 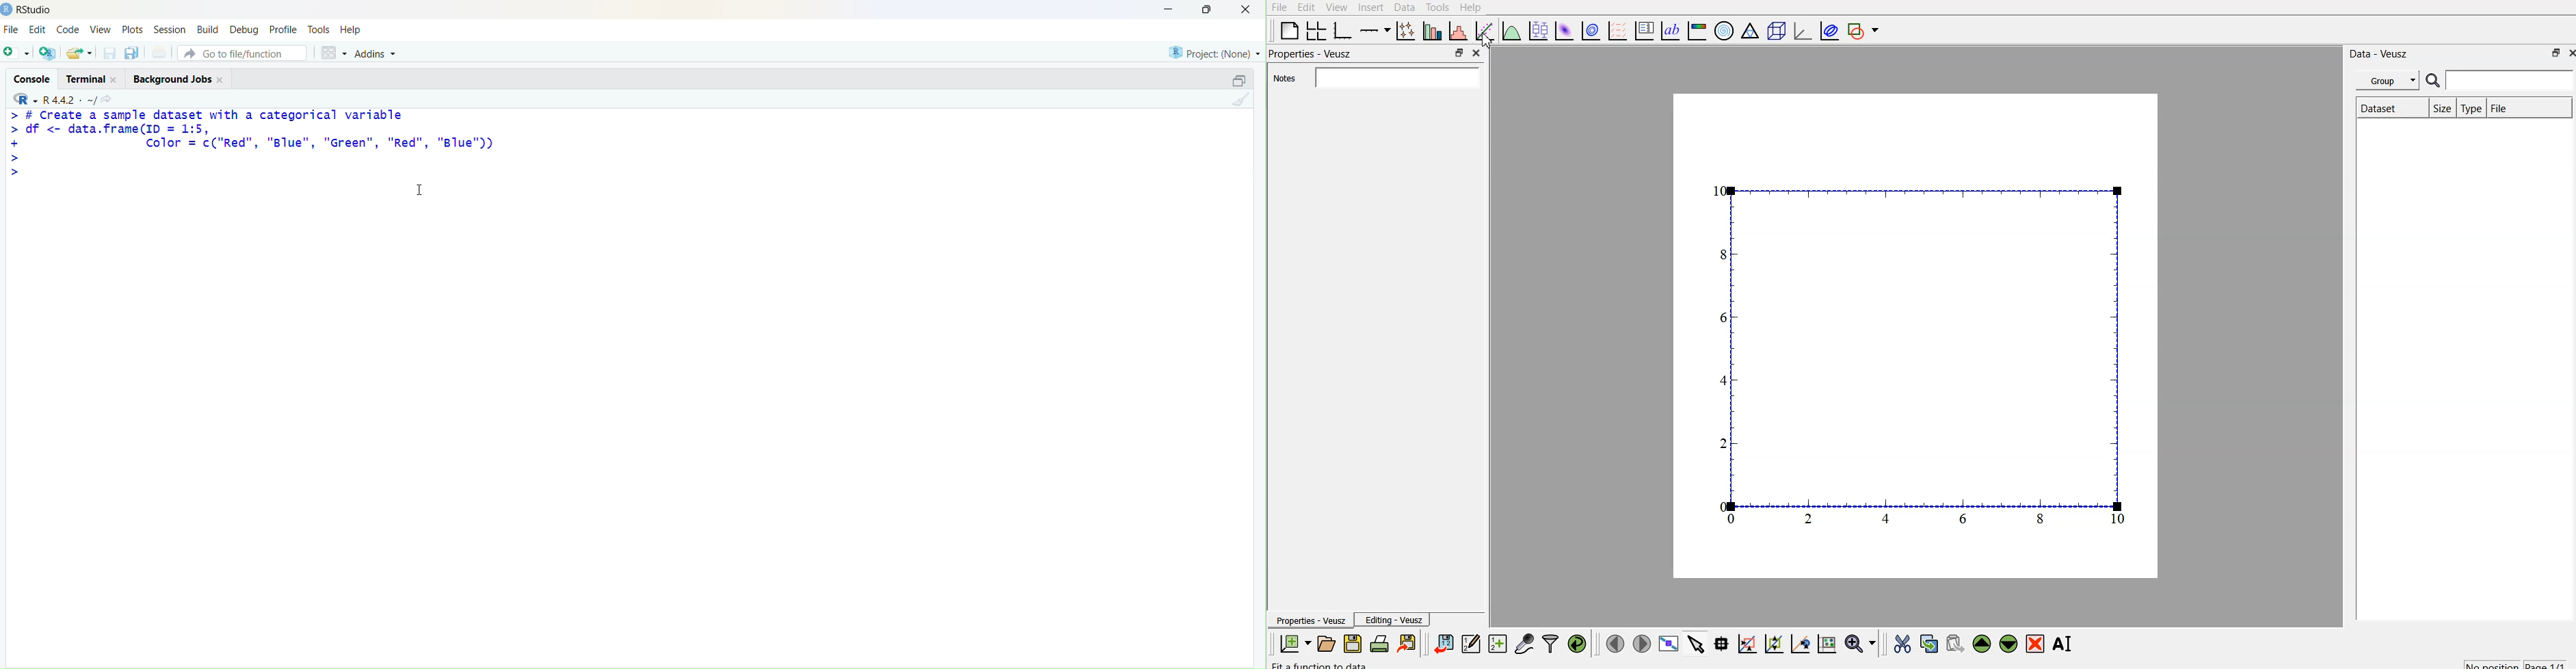 I want to click on select items from graph, so click(x=1698, y=646).